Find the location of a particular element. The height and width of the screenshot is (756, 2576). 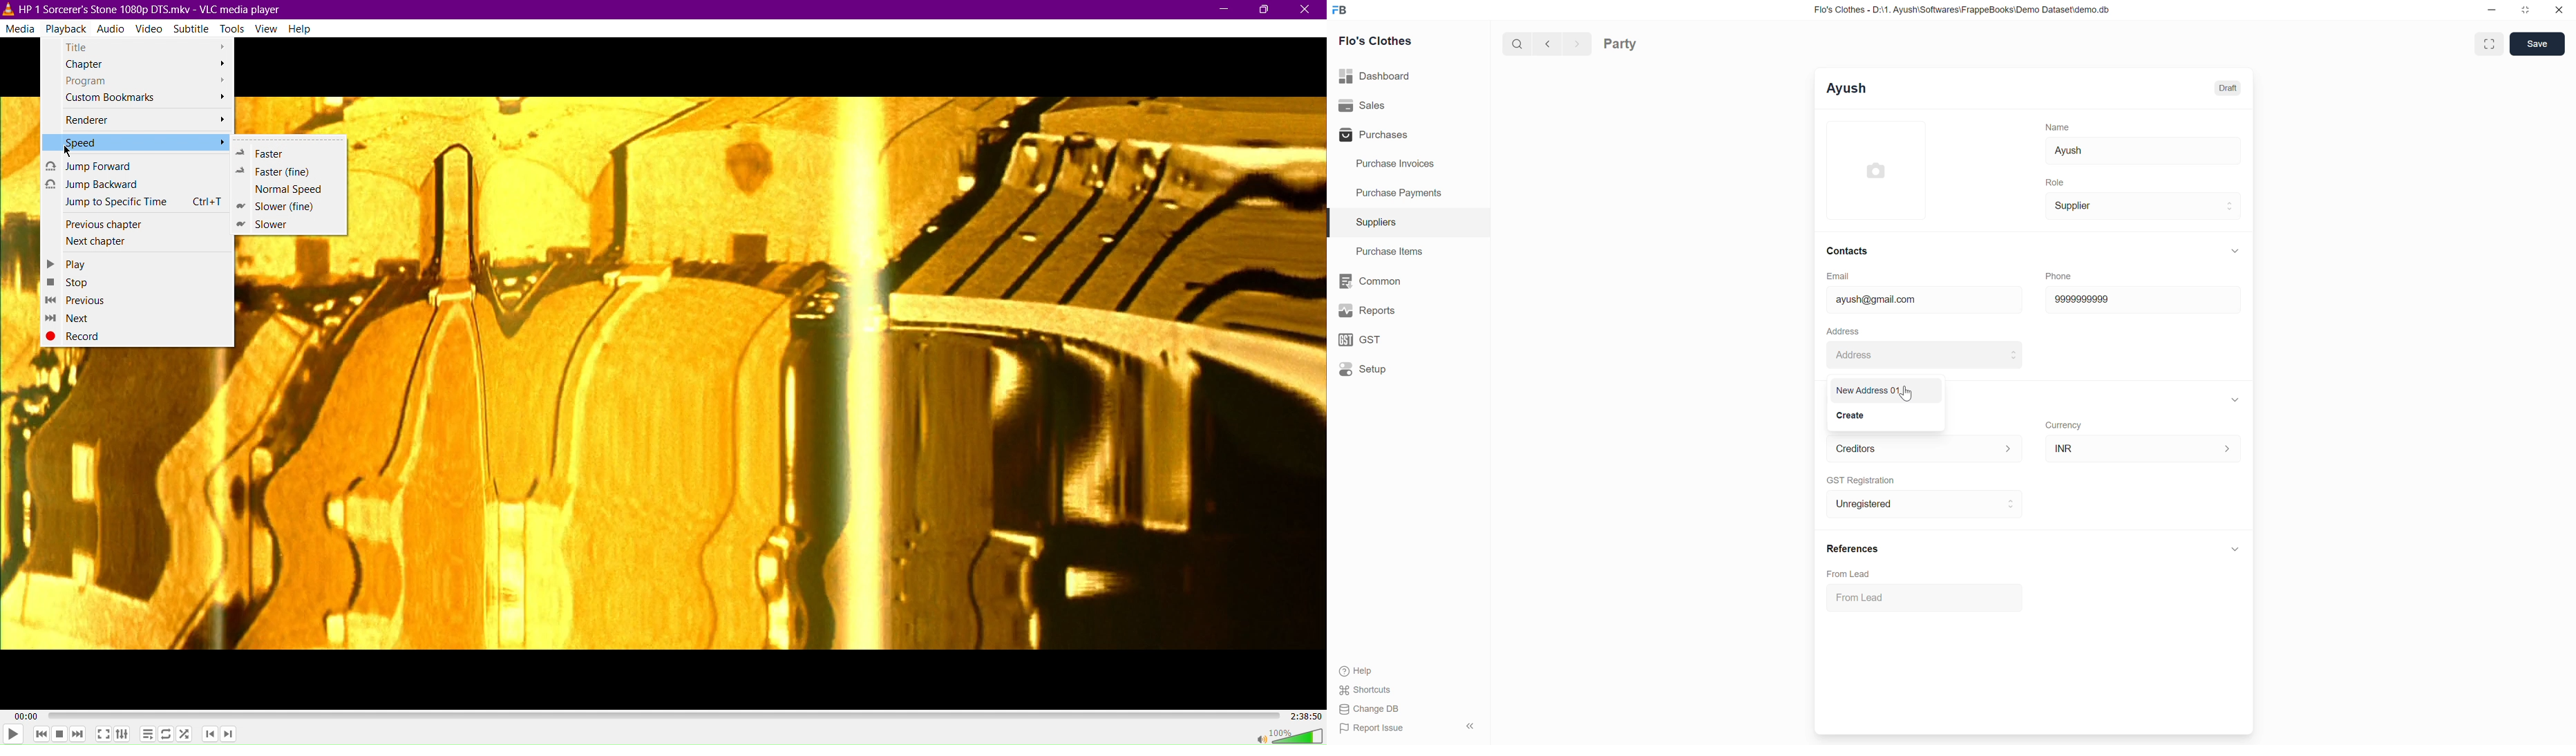

Click to collapse is located at coordinates (2236, 549).